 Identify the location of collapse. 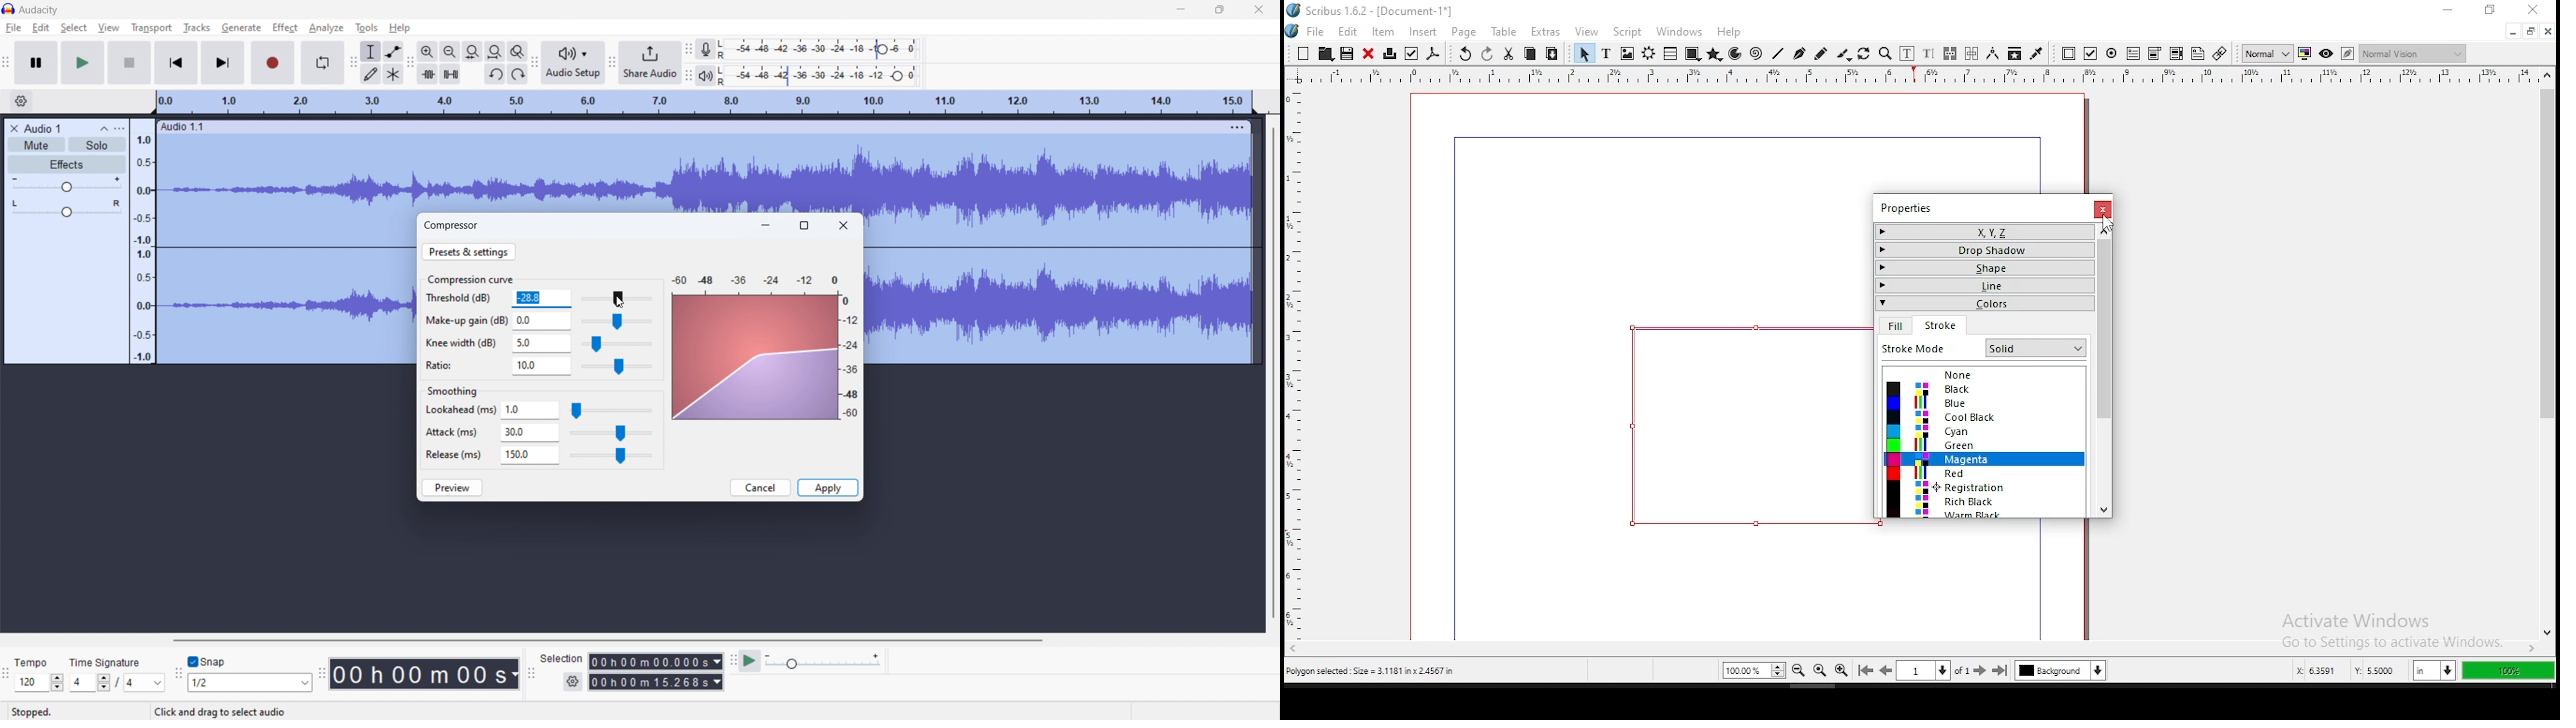
(102, 128).